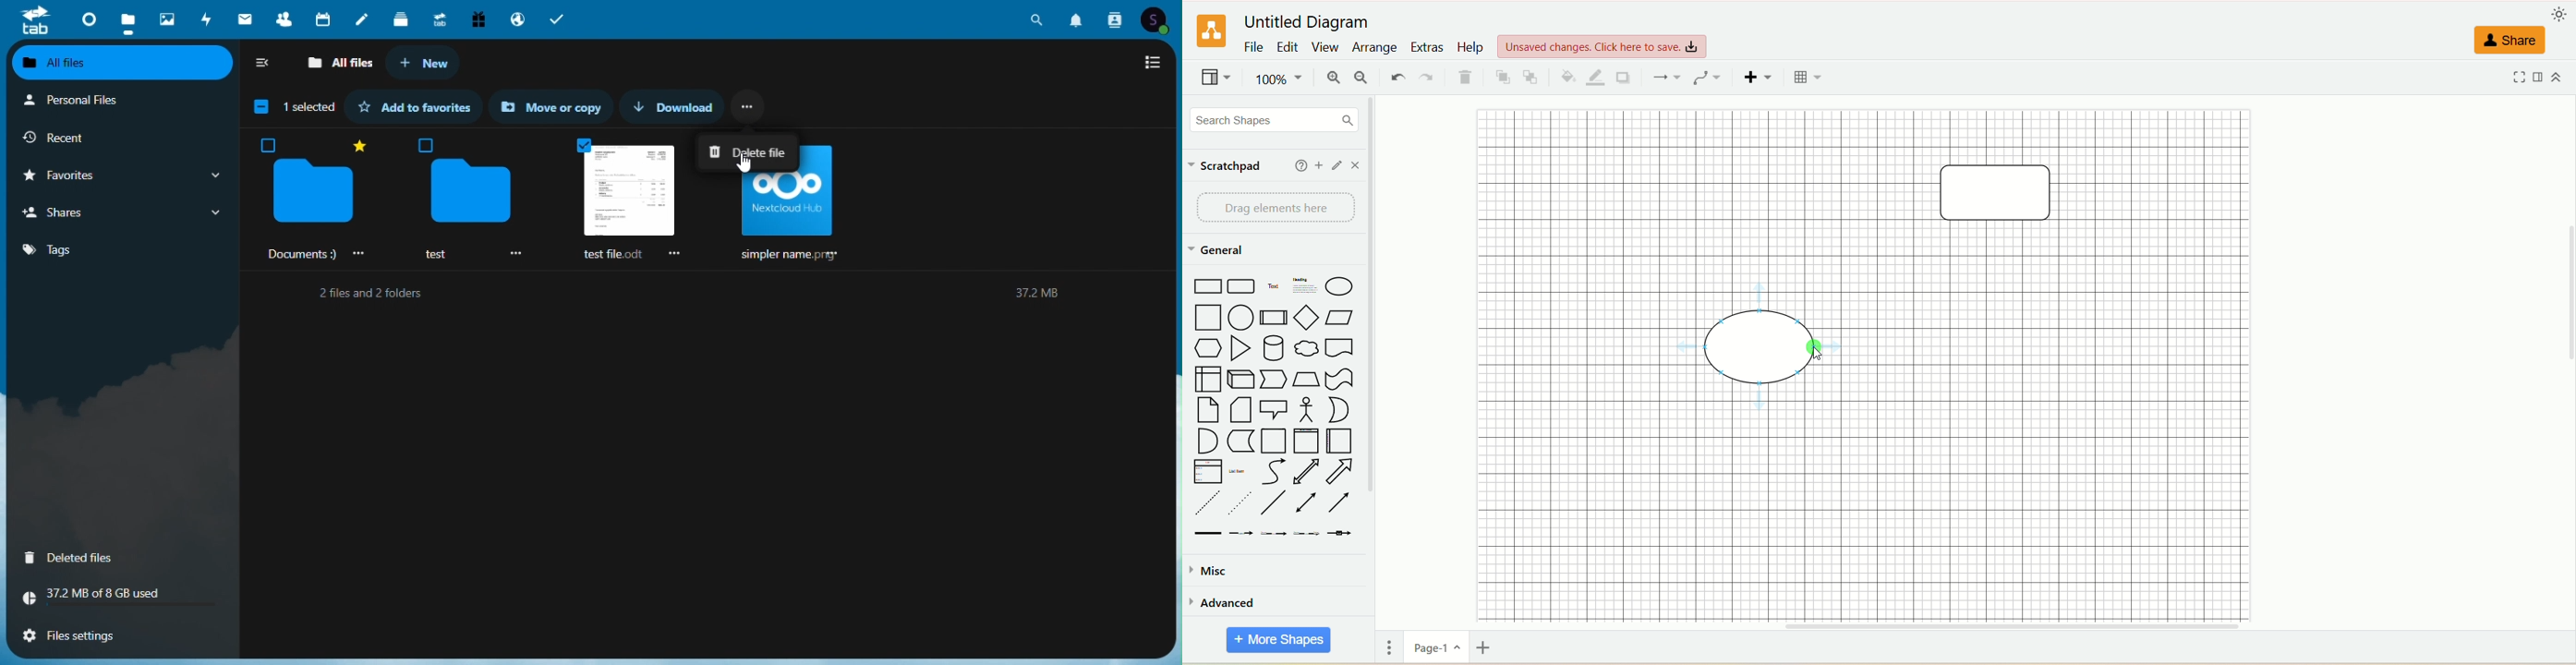 This screenshot has height=672, width=2576. Describe the element at coordinates (1080, 18) in the screenshot. I see `notifications` at that location.